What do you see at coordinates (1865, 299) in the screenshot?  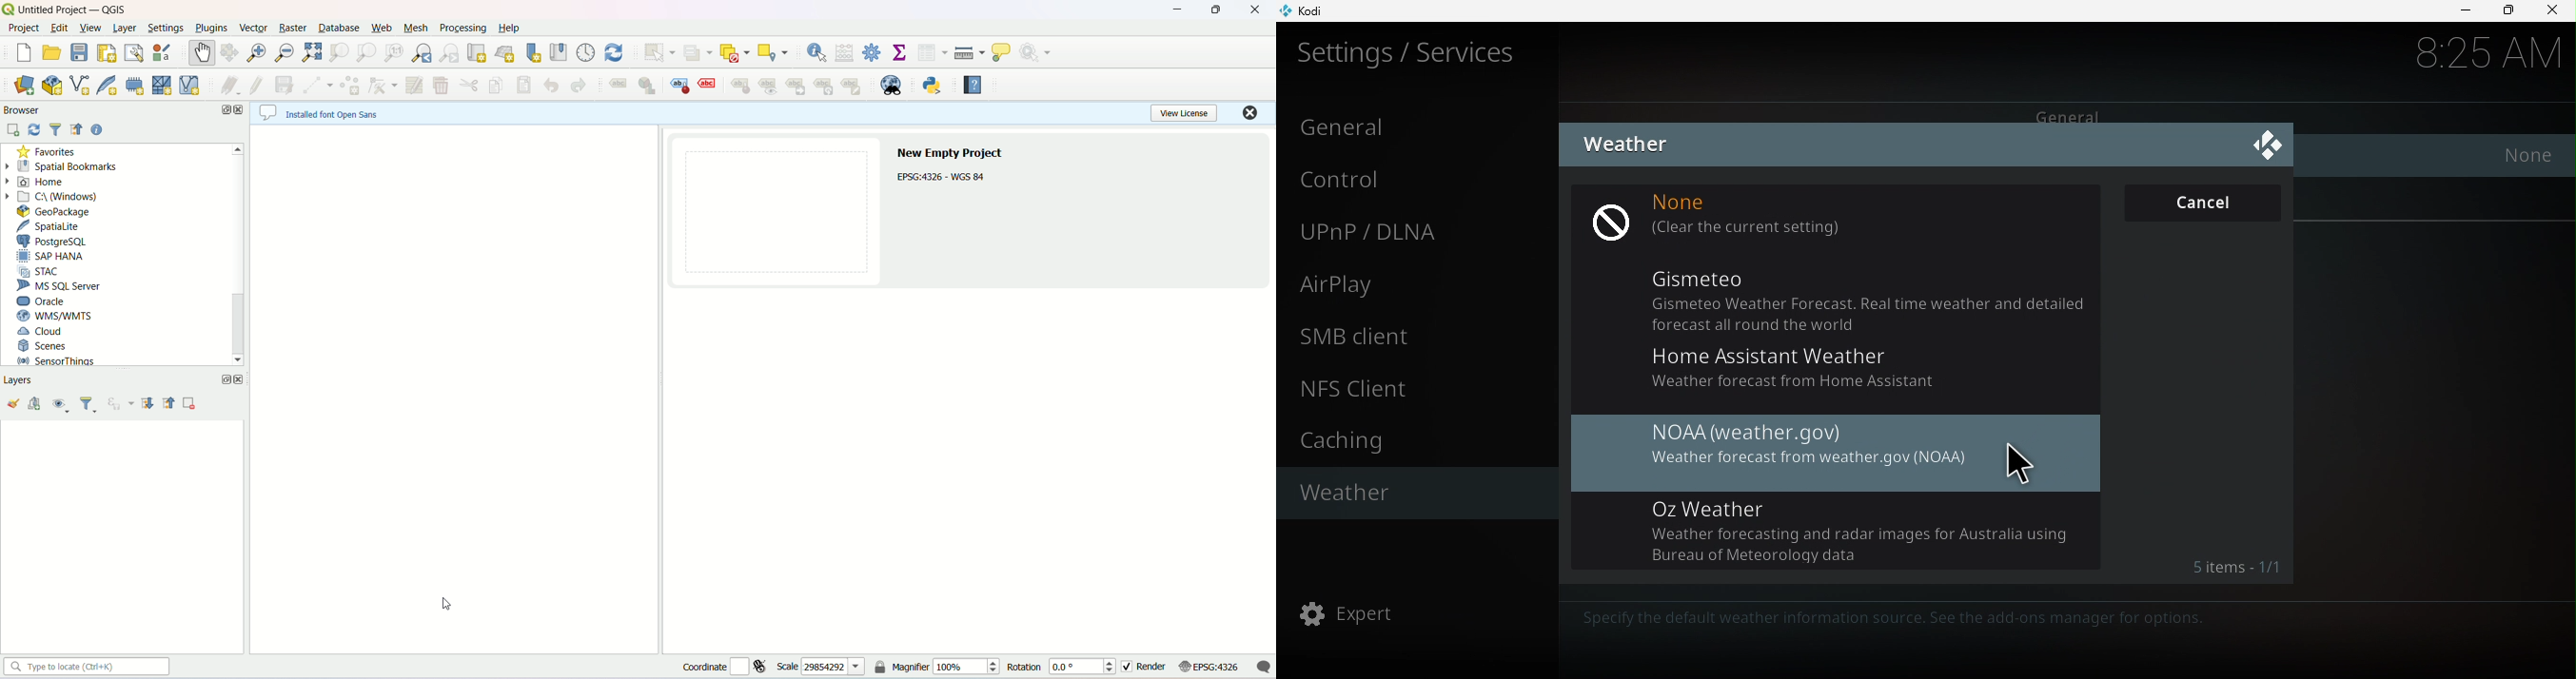 I see `Gismeteo
Gismeteo Weather Forecast. Real time weather and detailed
forecast all round the world` at bounding box center [1865, 299].